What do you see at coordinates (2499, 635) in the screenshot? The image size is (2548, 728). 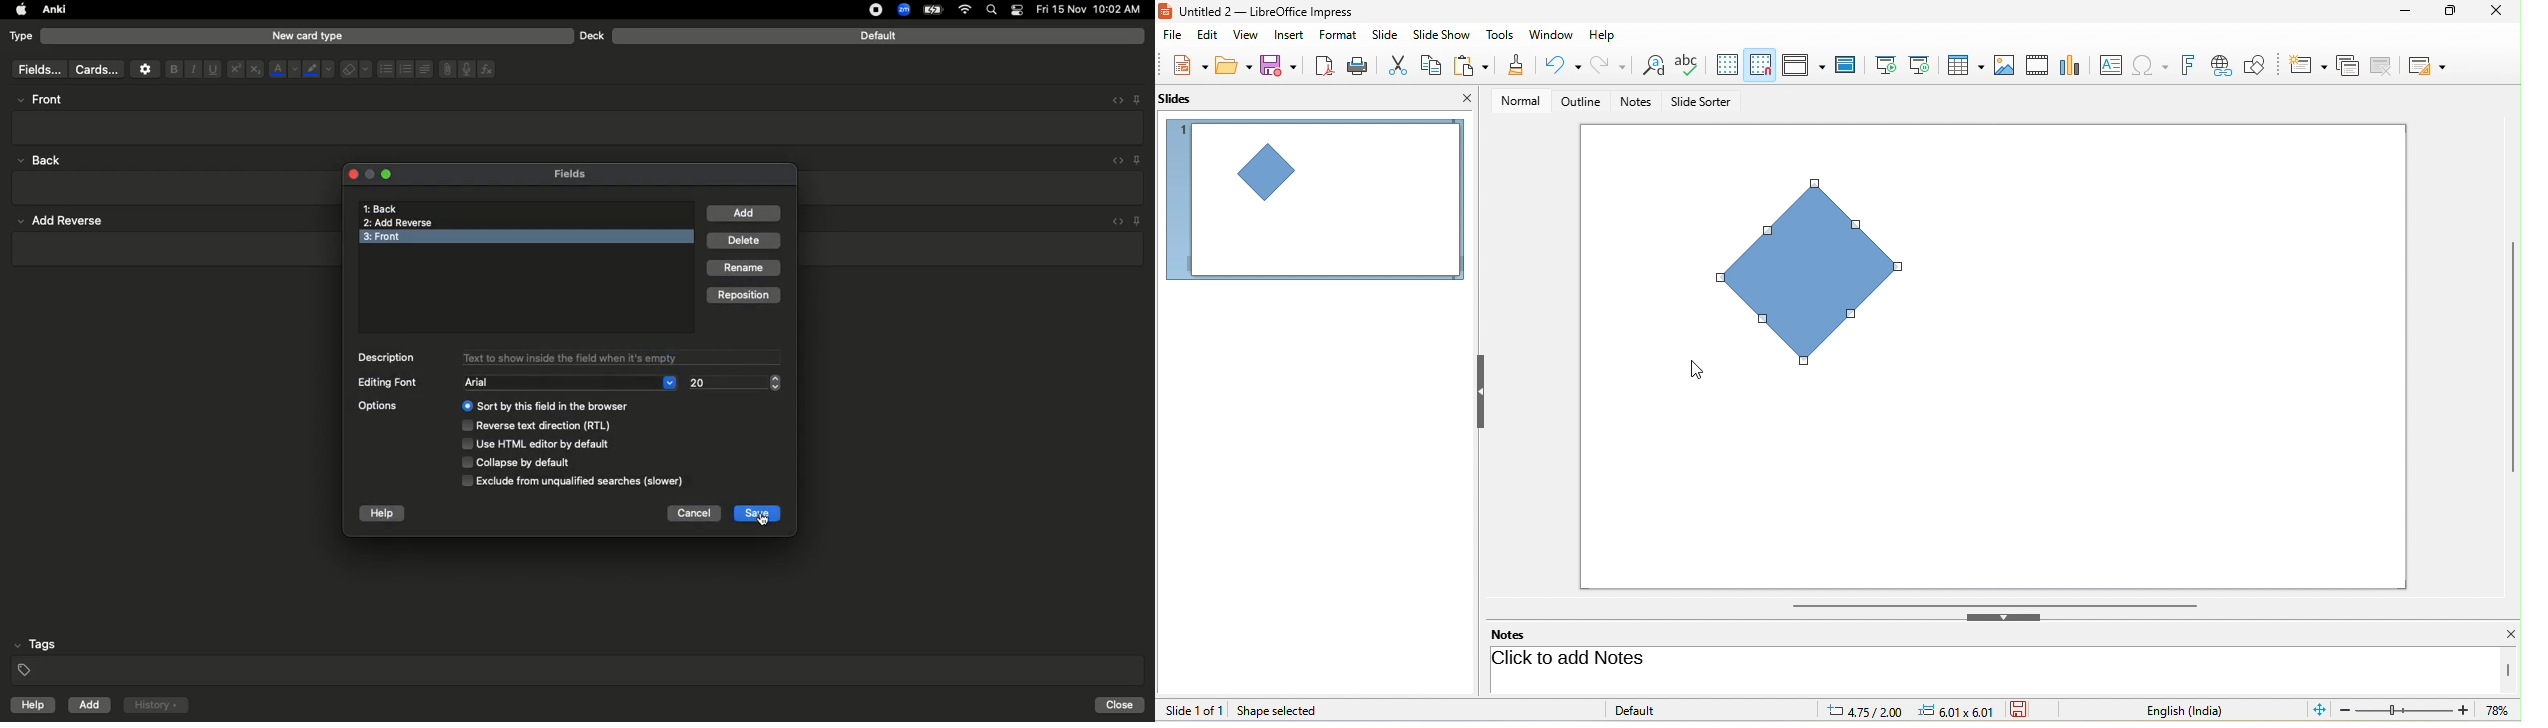 I see `close` at bounding box center [2499, 635].